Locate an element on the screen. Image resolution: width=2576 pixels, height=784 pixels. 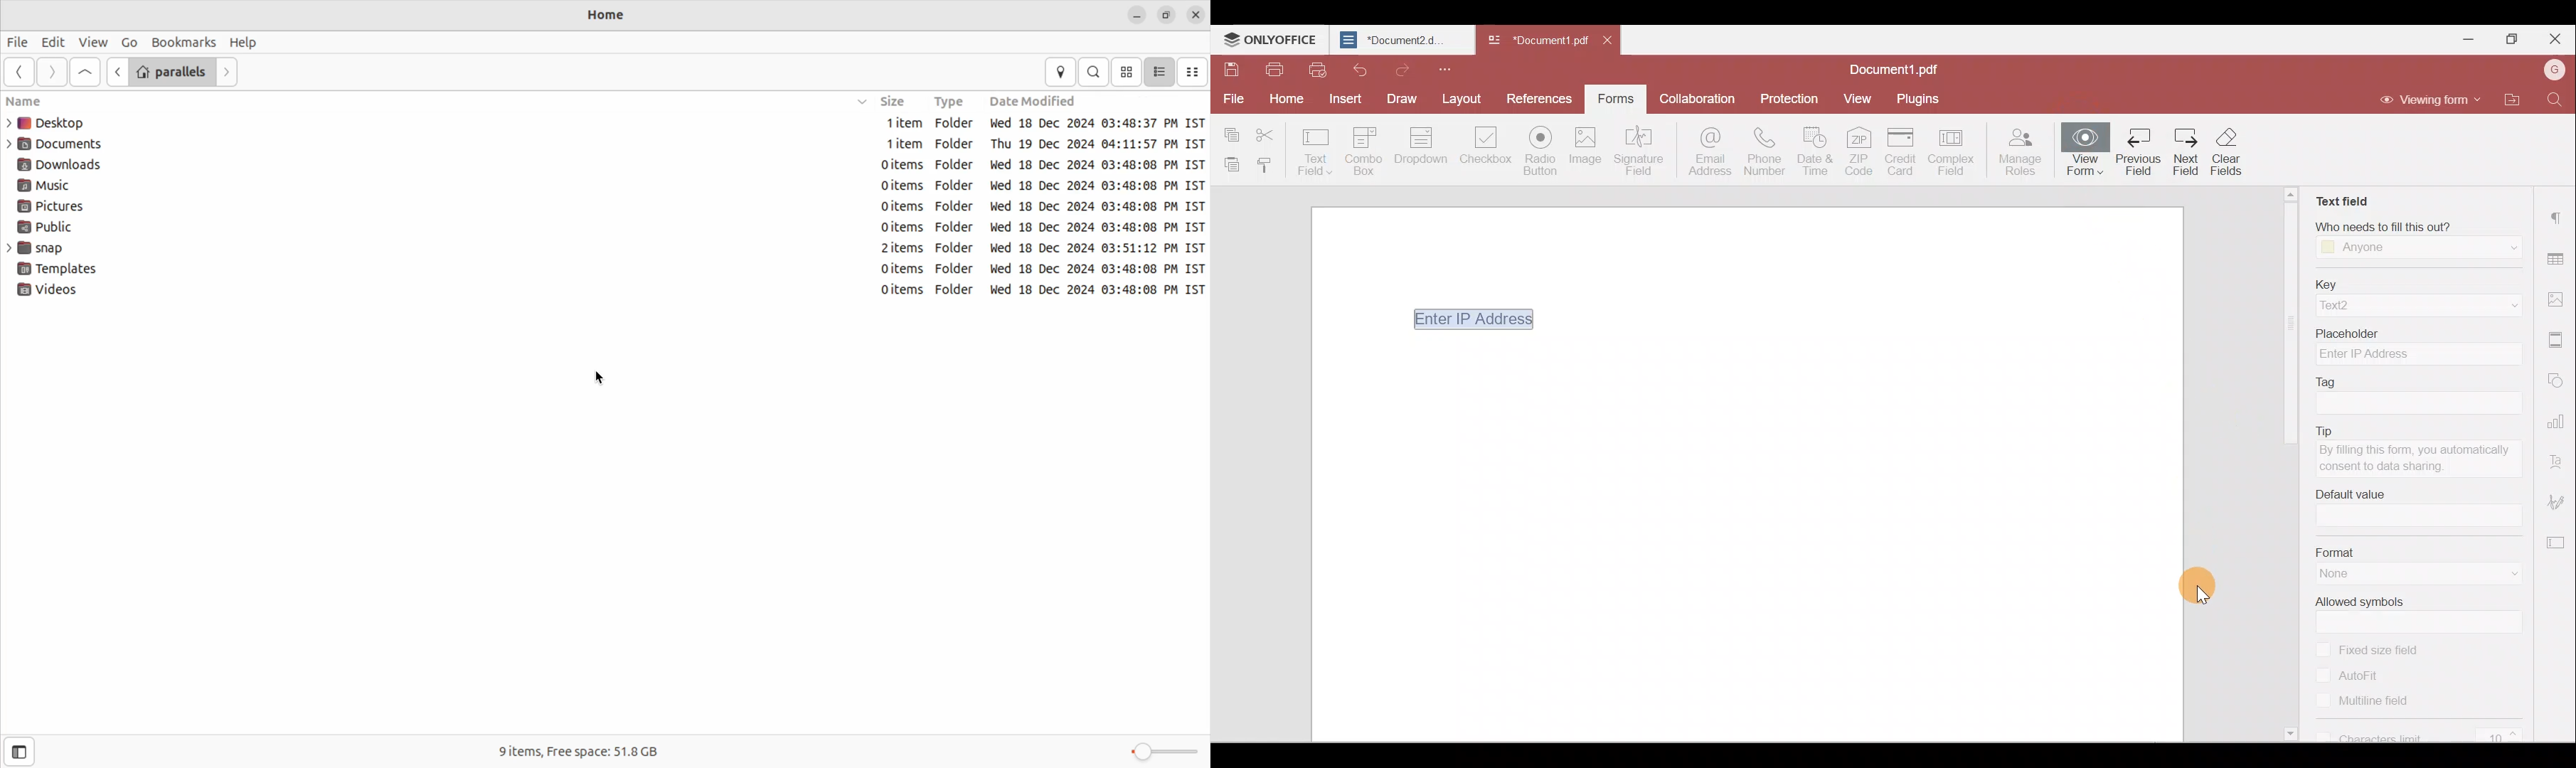
Enter IP Address is located at coordinates (1464, 319).